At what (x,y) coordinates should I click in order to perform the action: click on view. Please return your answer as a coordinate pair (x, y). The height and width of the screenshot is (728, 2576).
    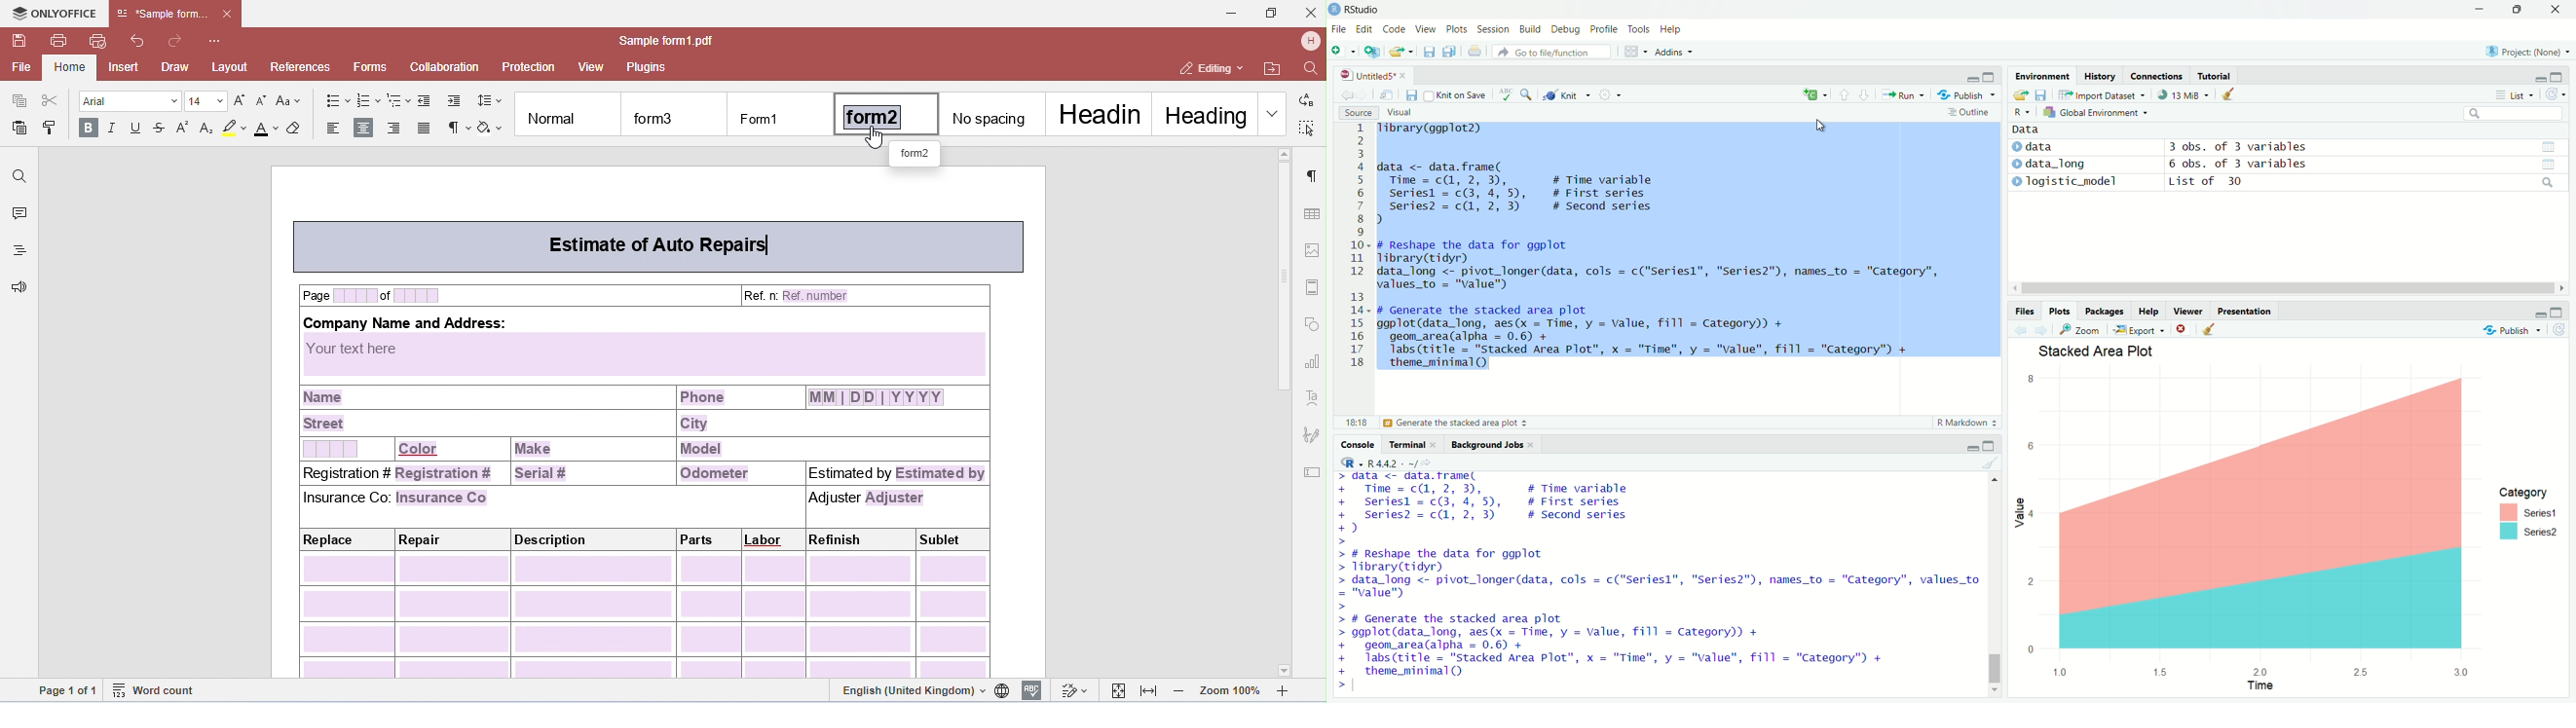
    Looking at the image, I should click on (2550, 146).